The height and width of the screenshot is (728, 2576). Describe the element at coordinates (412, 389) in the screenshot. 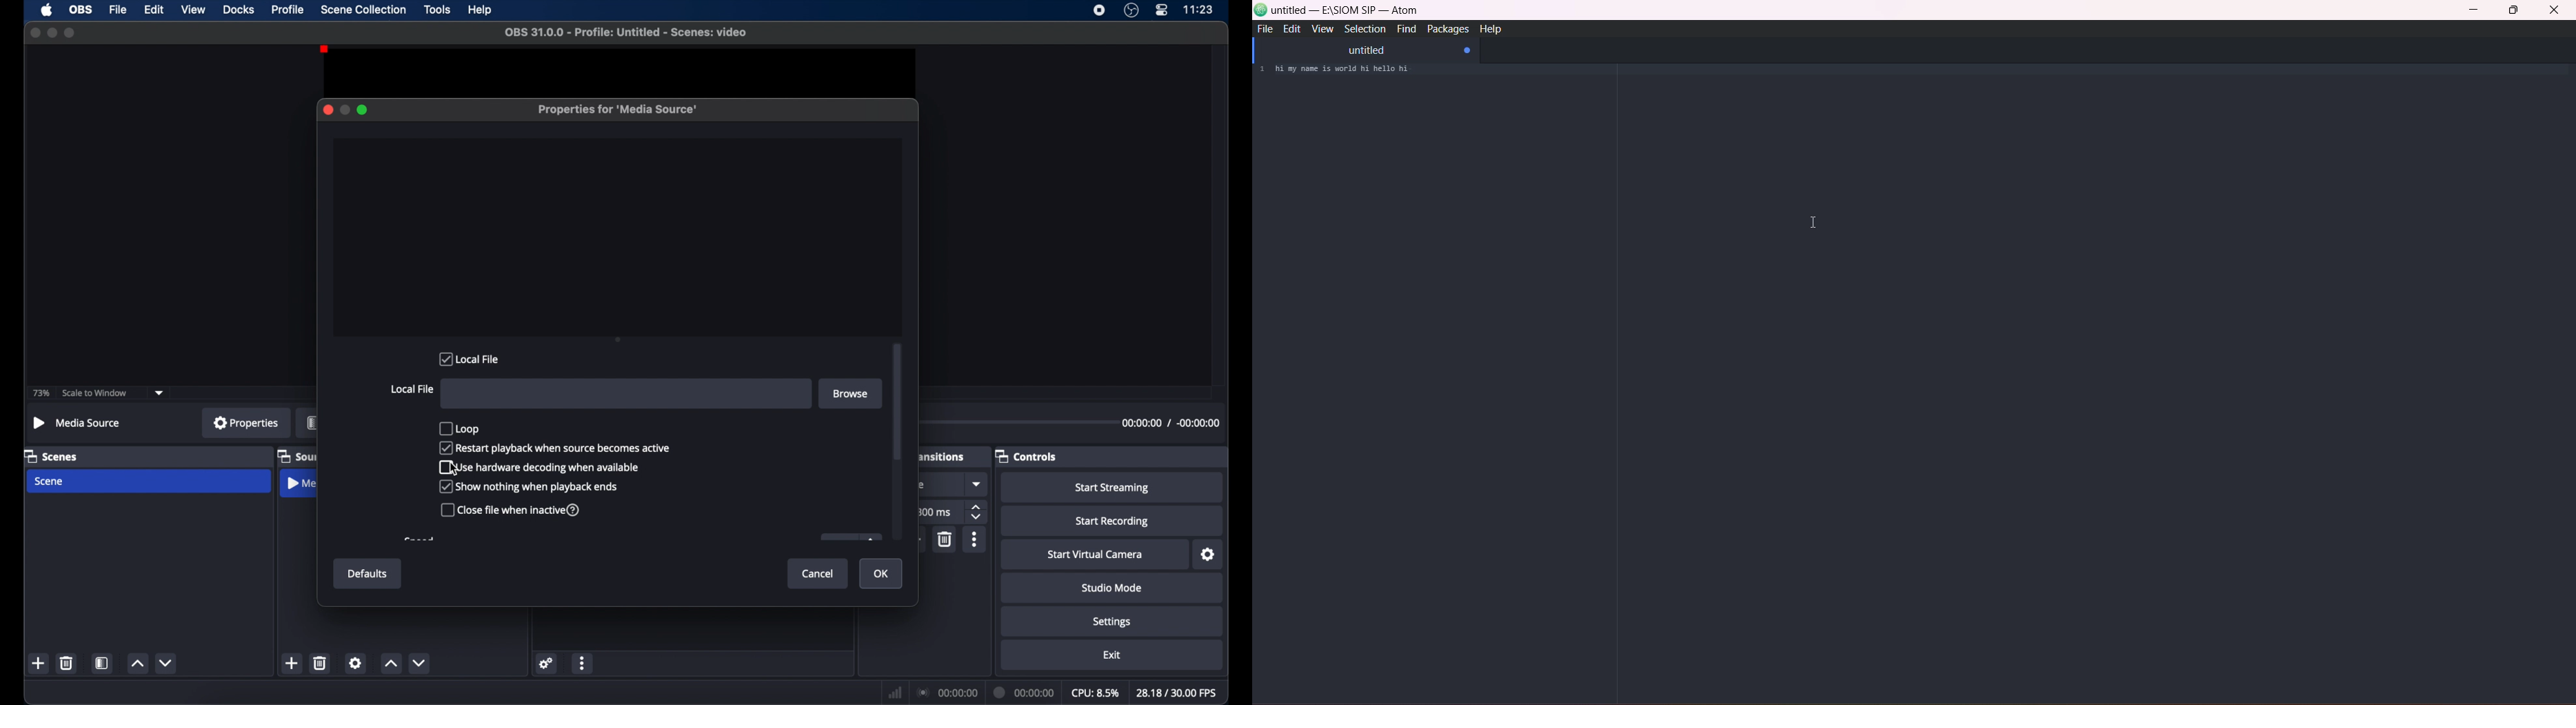

I see `local file` at that location.